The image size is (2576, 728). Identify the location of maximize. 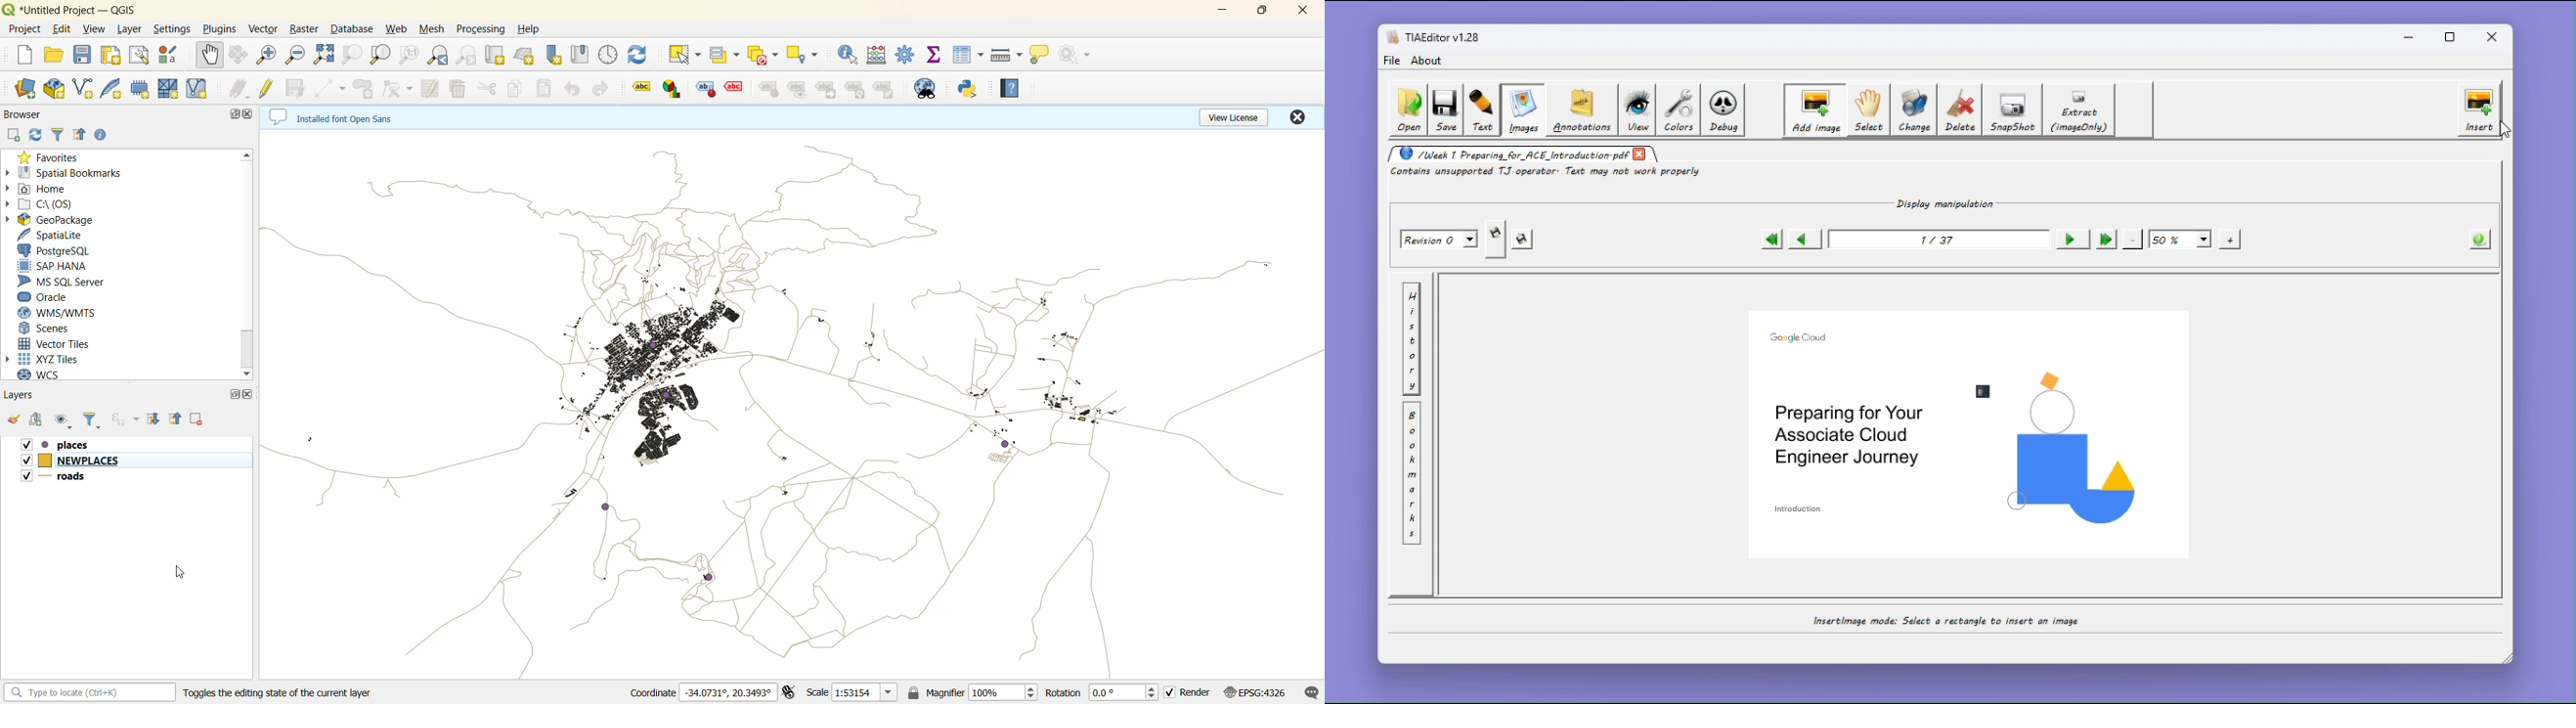
(232, 393).